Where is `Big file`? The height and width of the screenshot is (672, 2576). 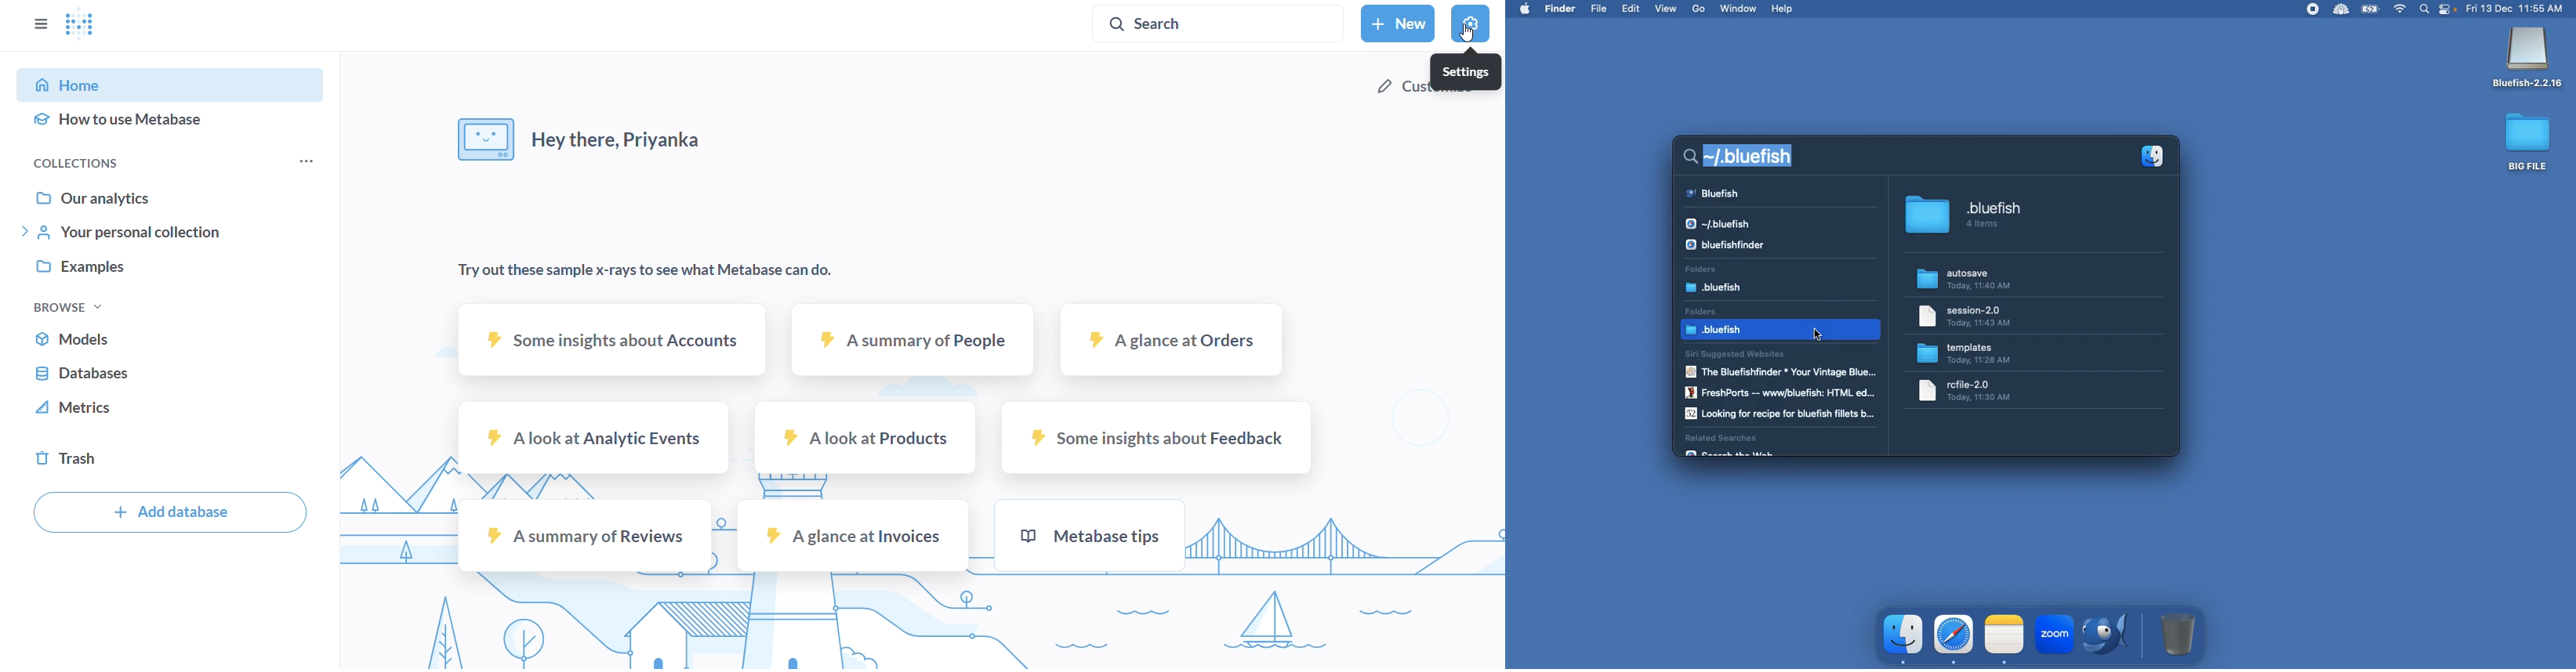
Big file is located at coordinates (2529, 141).